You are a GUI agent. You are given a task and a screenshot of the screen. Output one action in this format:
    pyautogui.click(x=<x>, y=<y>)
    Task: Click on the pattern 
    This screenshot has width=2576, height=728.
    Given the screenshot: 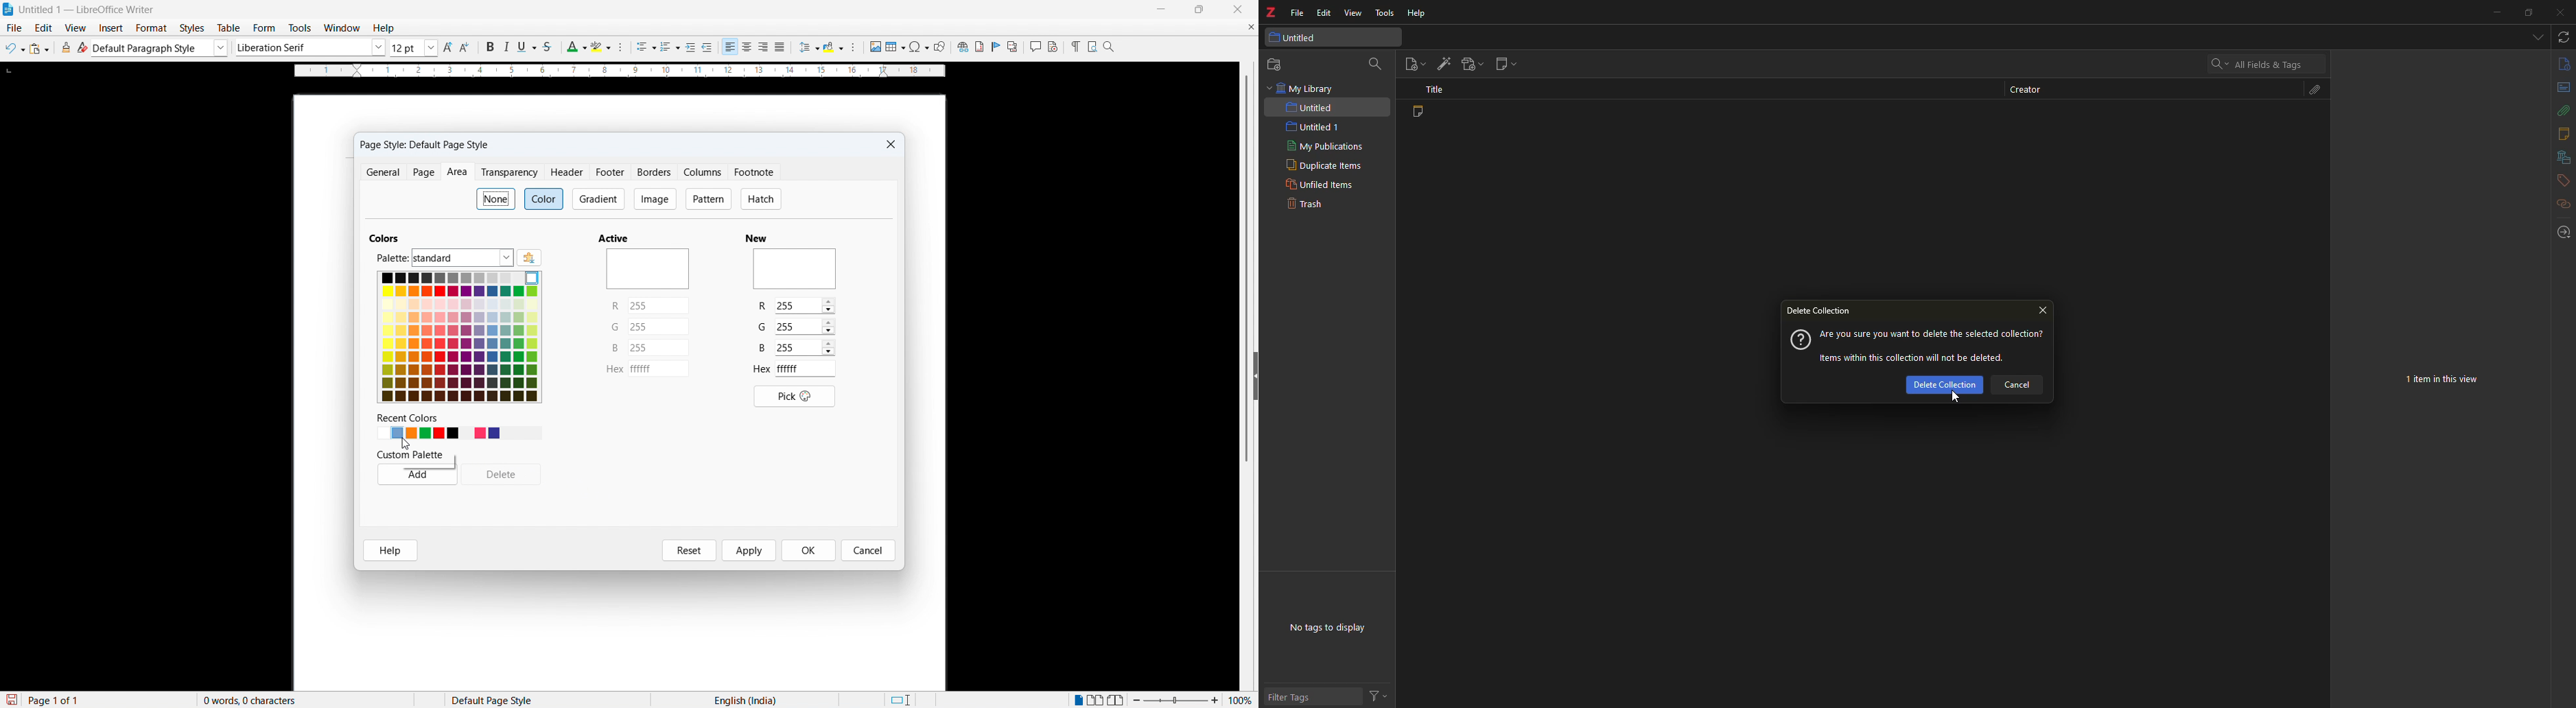 What is the action you would take?
    pyautogui.click(x=709, y=200)
    